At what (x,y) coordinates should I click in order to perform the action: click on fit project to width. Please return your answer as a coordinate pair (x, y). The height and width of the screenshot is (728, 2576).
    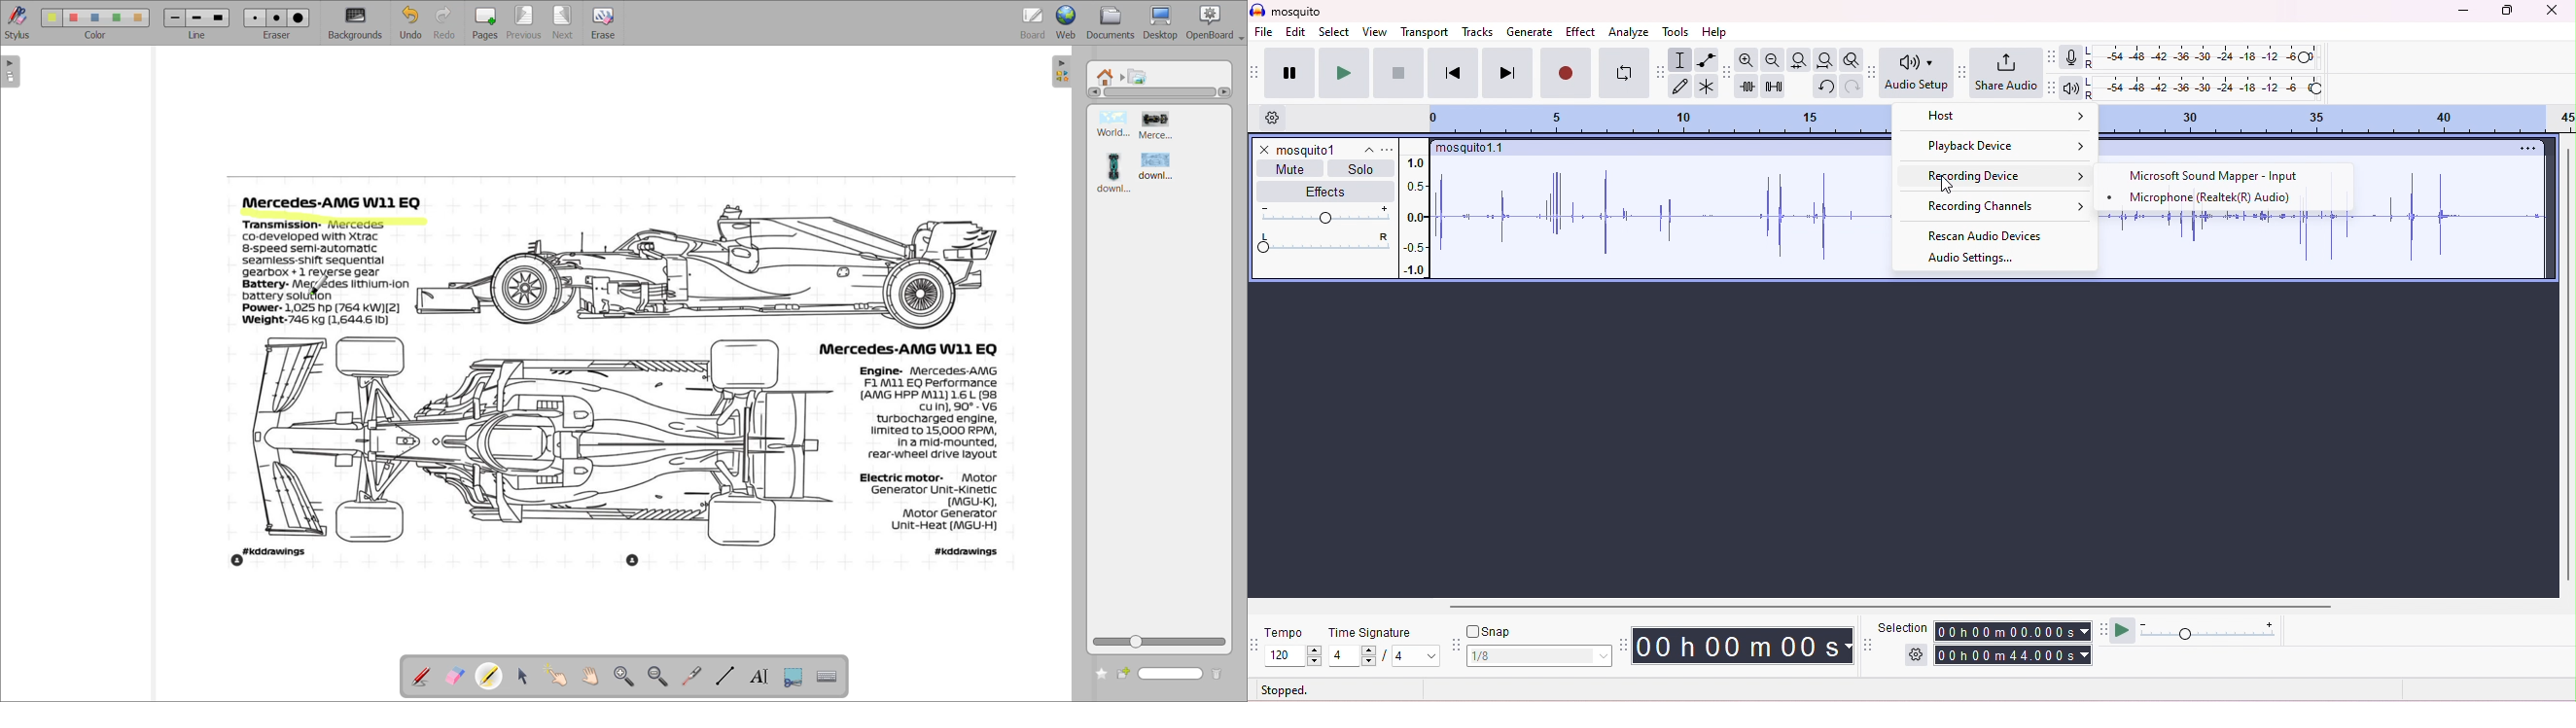
    Looking at the image, I should click on (1824, 60).